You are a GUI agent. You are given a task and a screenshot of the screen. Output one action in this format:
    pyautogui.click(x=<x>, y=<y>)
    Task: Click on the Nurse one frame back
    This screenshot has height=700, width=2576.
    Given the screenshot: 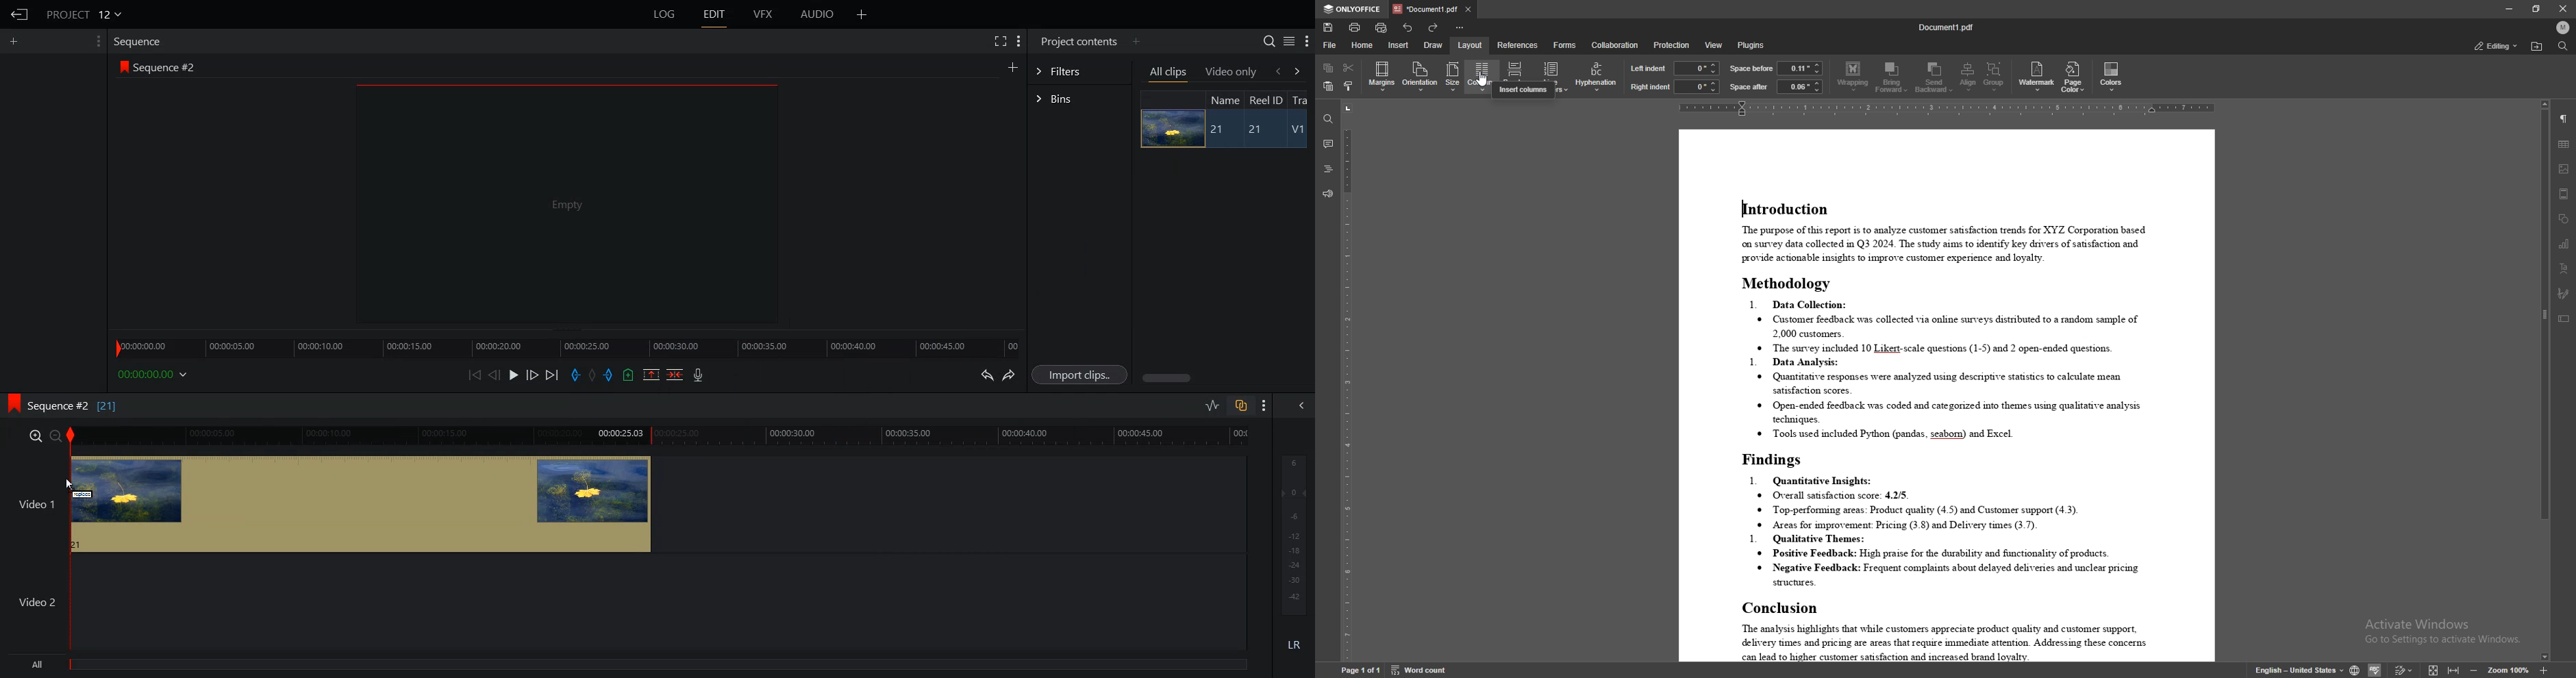 What is the action you would take?
    pyautogui.click(x=495, y=375)
    